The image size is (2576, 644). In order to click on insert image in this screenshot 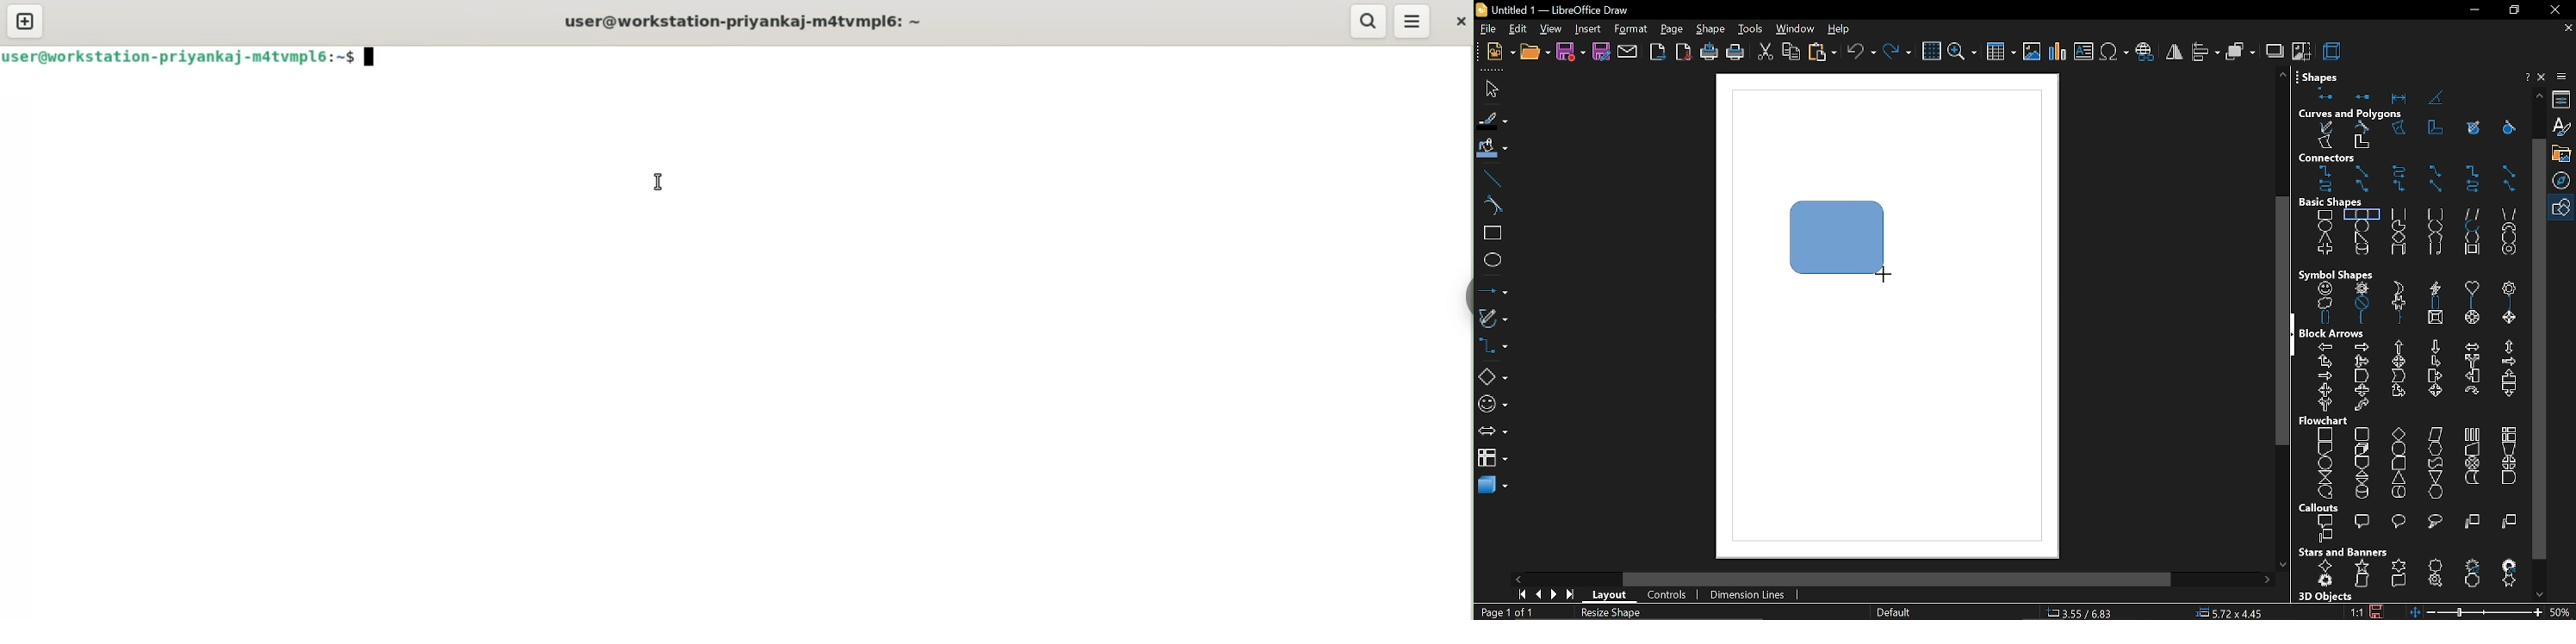, I will do `click(2032, 53)`.